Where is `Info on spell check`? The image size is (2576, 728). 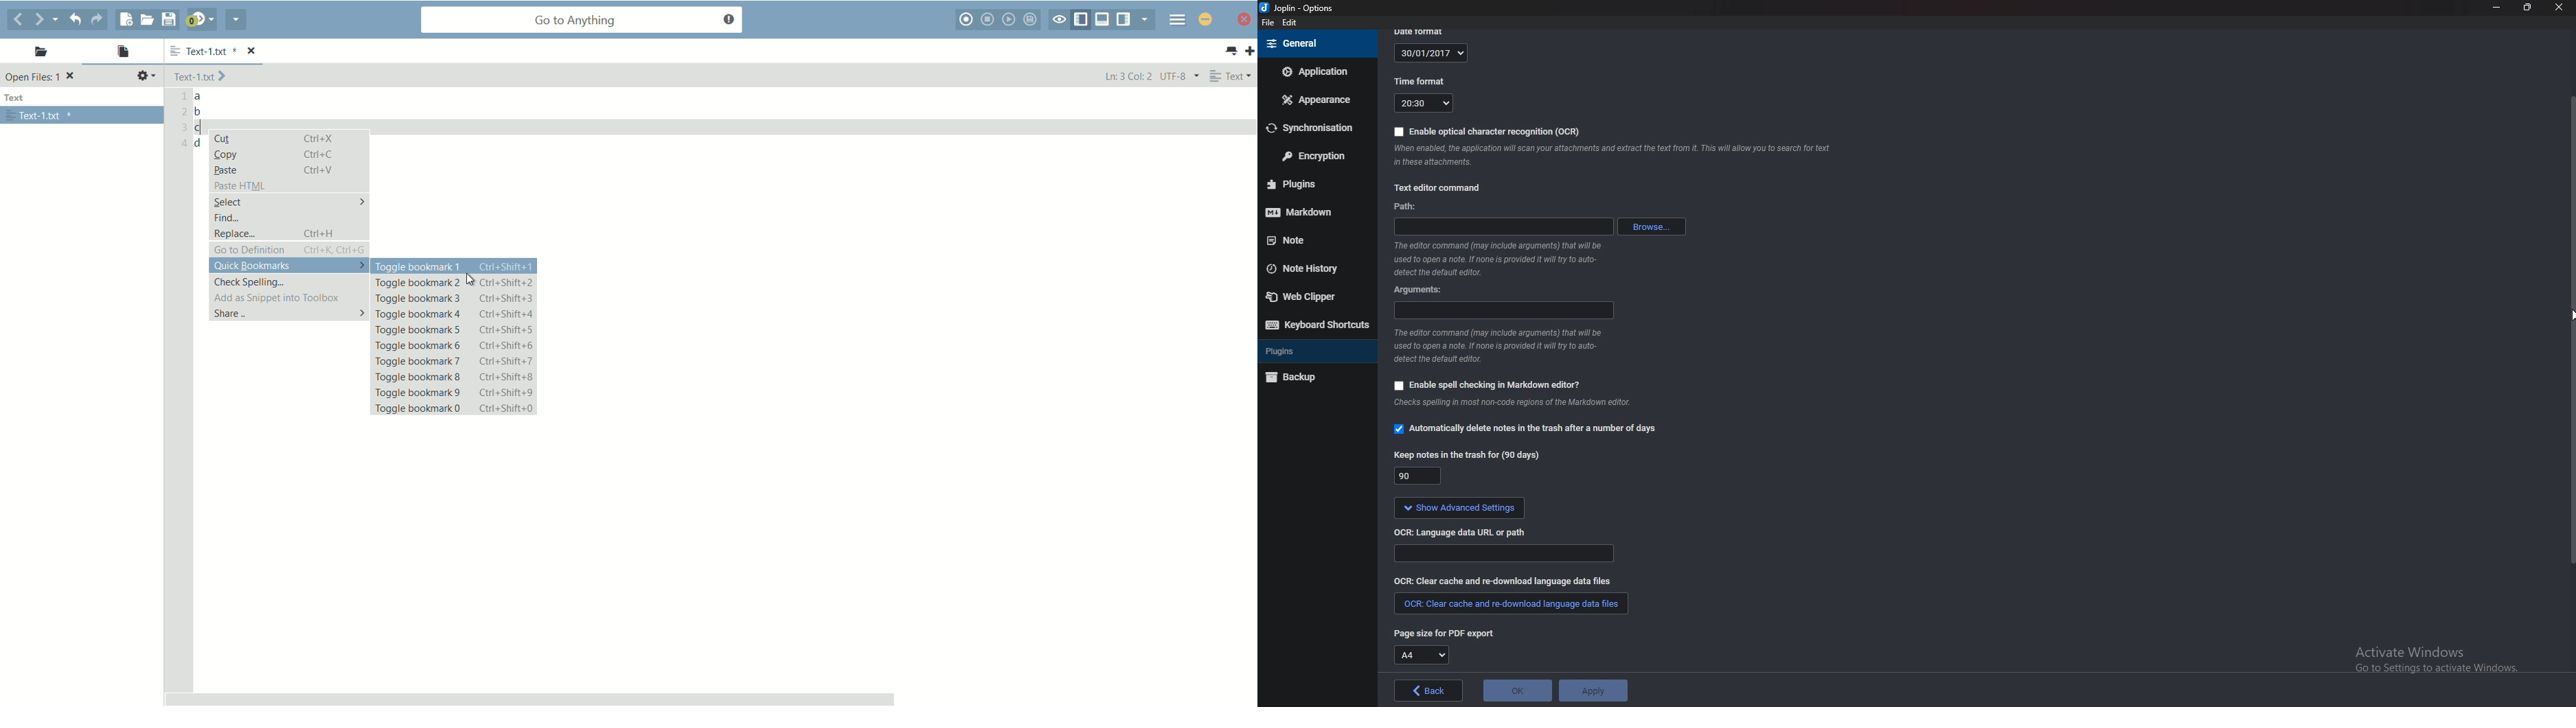
Info on spell check is located at coordinates (1512, 403).